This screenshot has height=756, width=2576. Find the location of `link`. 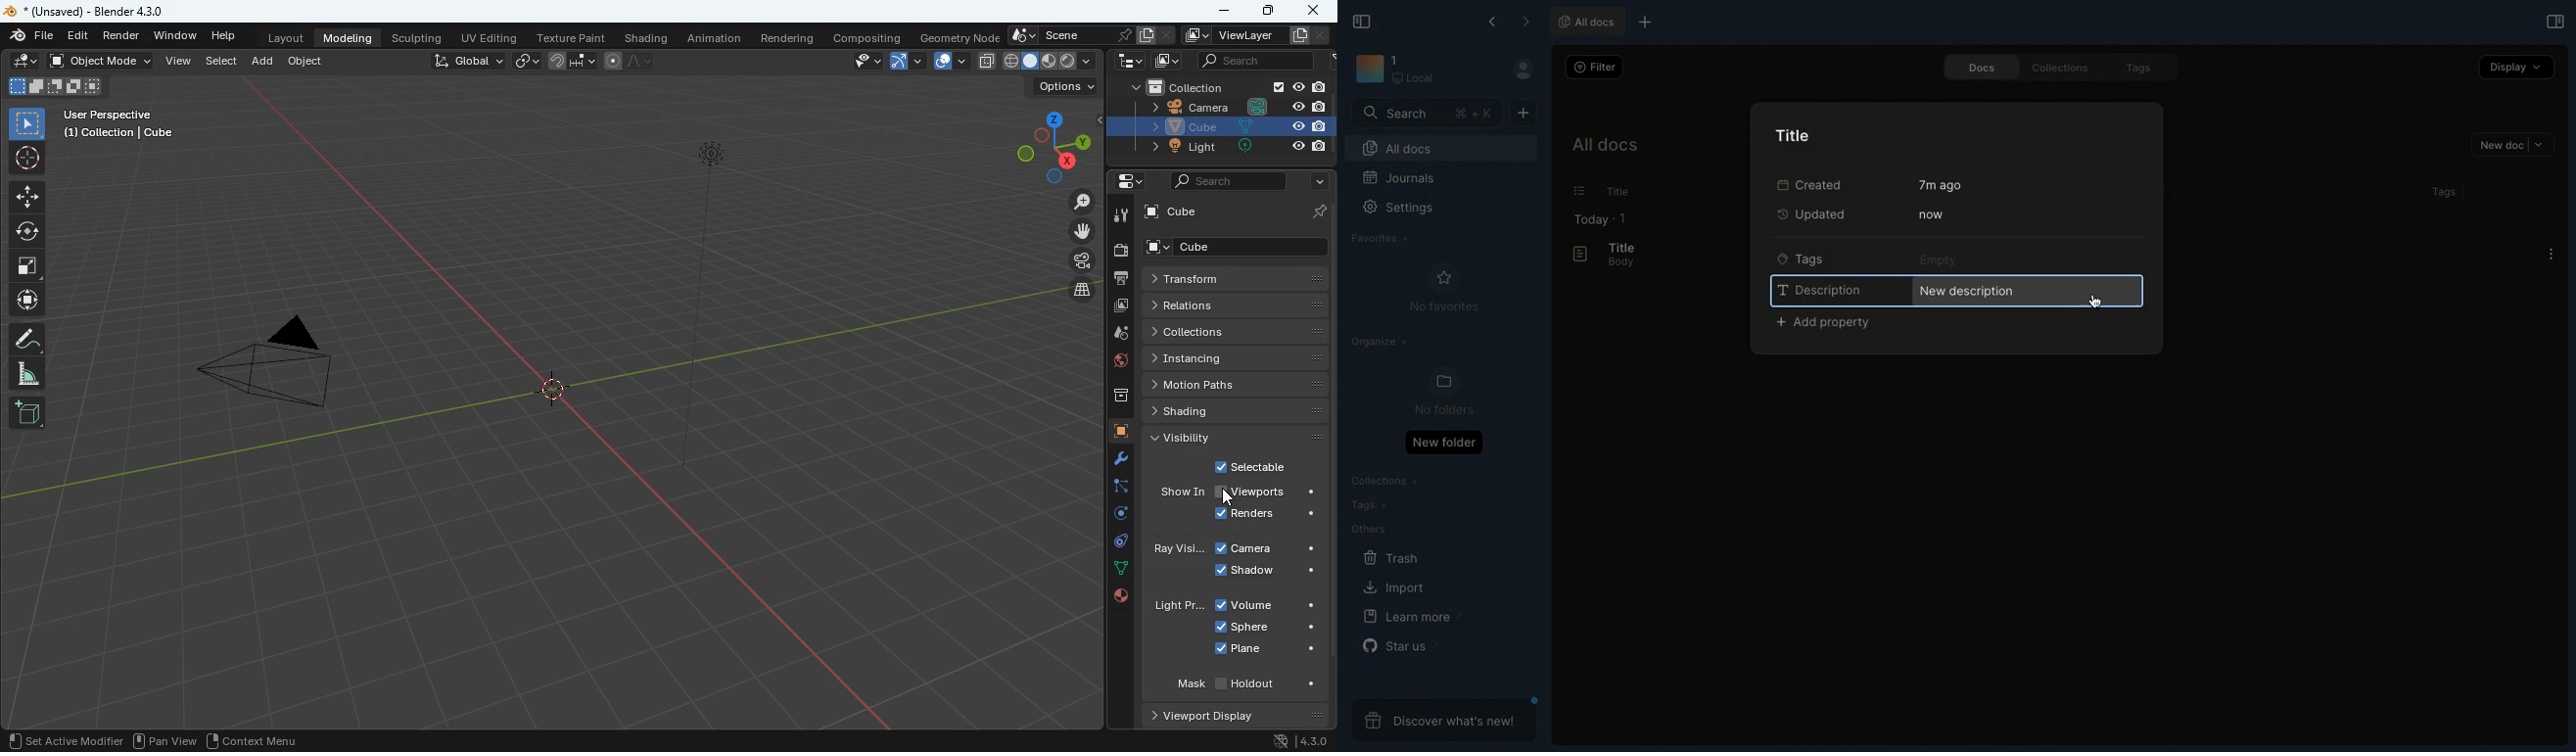

link is located at coordinates (526, 60).